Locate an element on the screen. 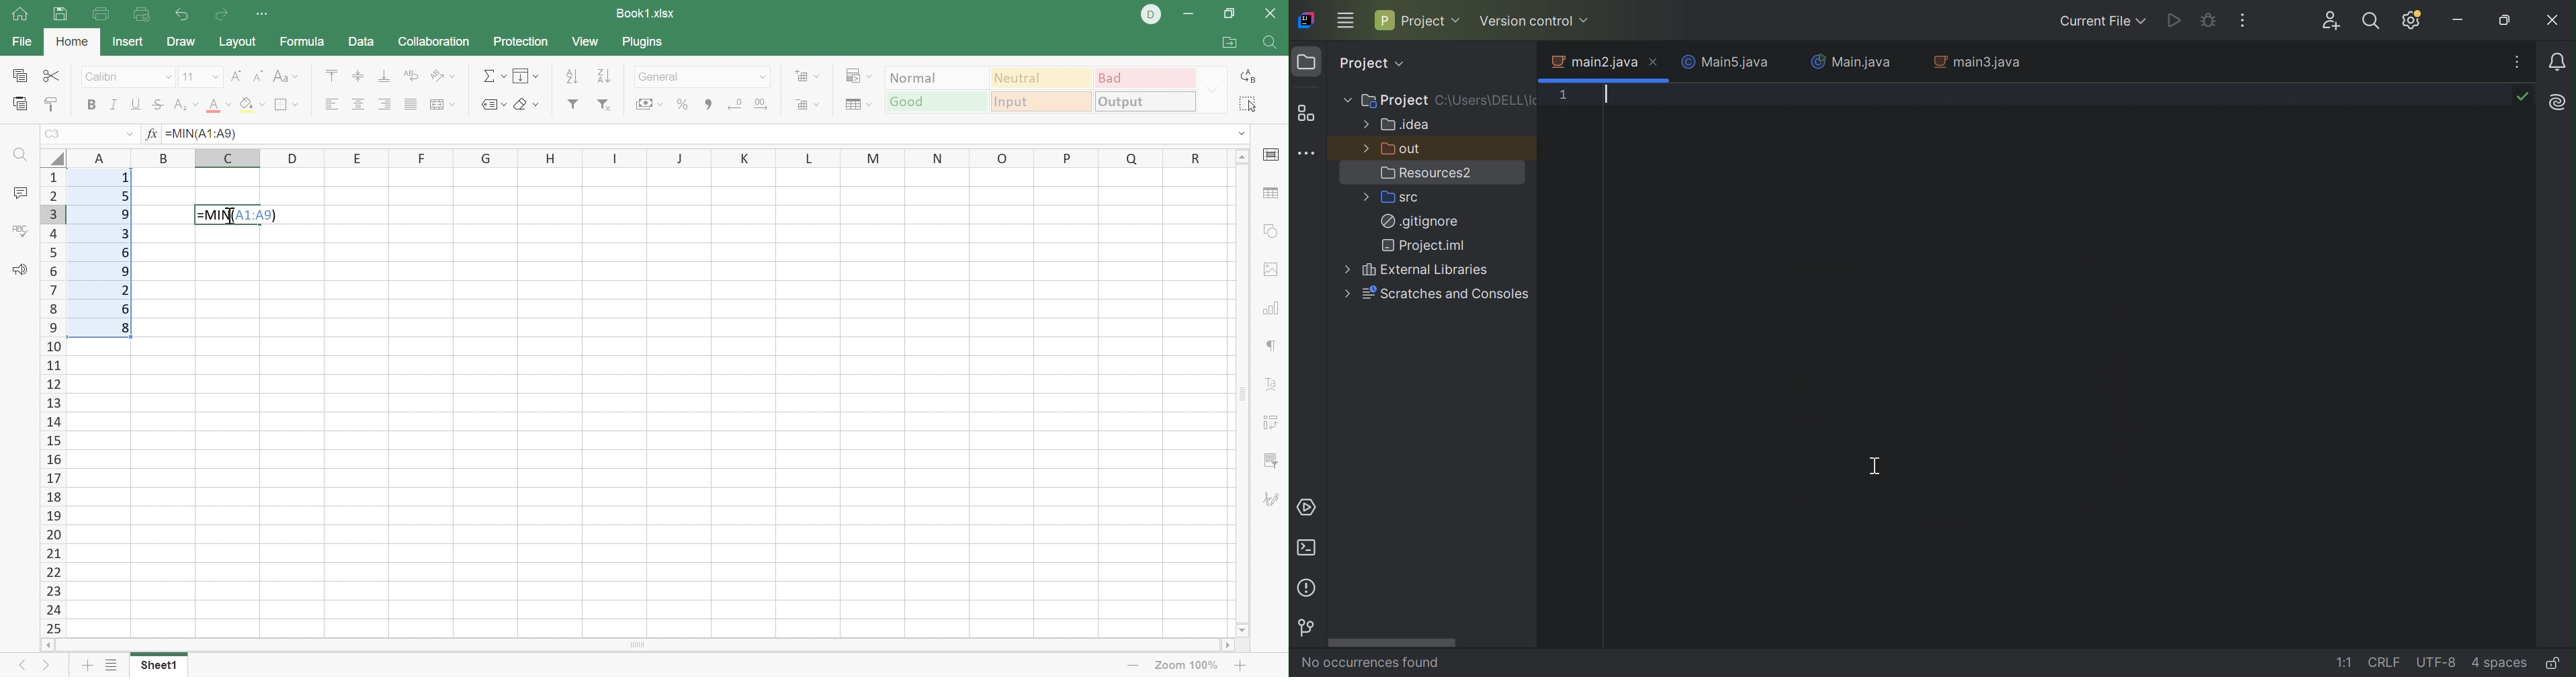  Signature settings is located at coordinates (1273, 498).